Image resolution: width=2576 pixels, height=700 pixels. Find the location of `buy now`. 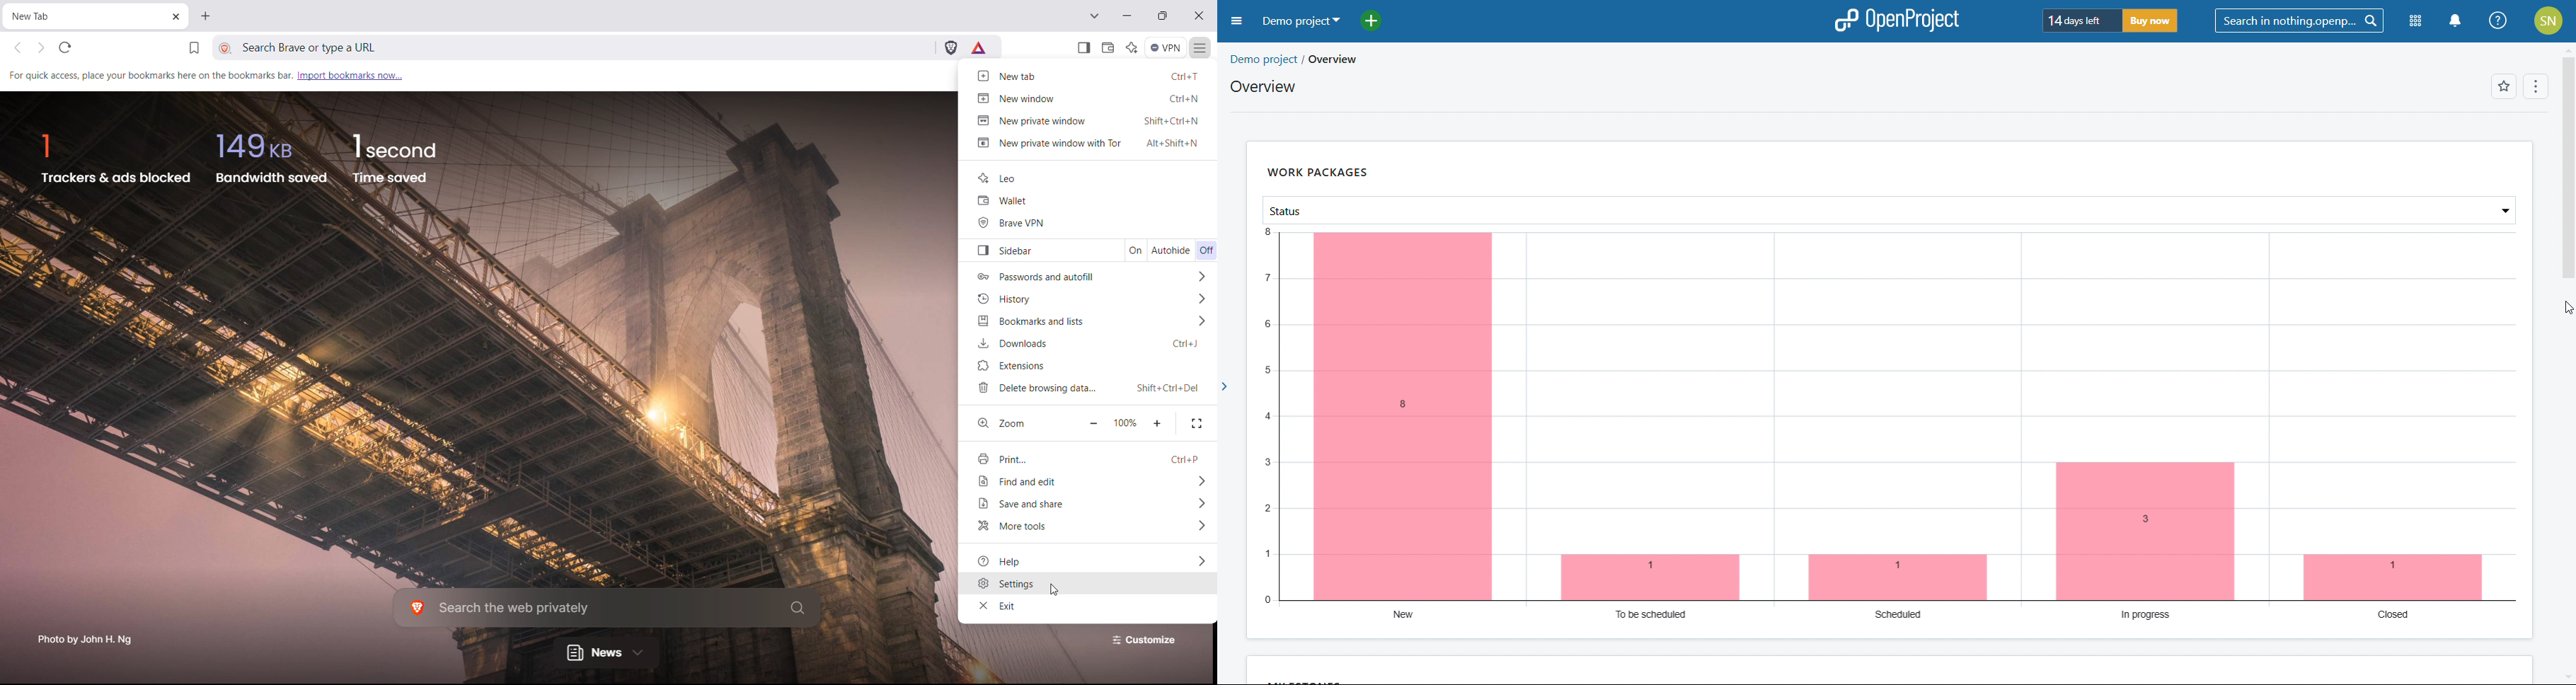

buy now is located at coordinates (2151, 21).